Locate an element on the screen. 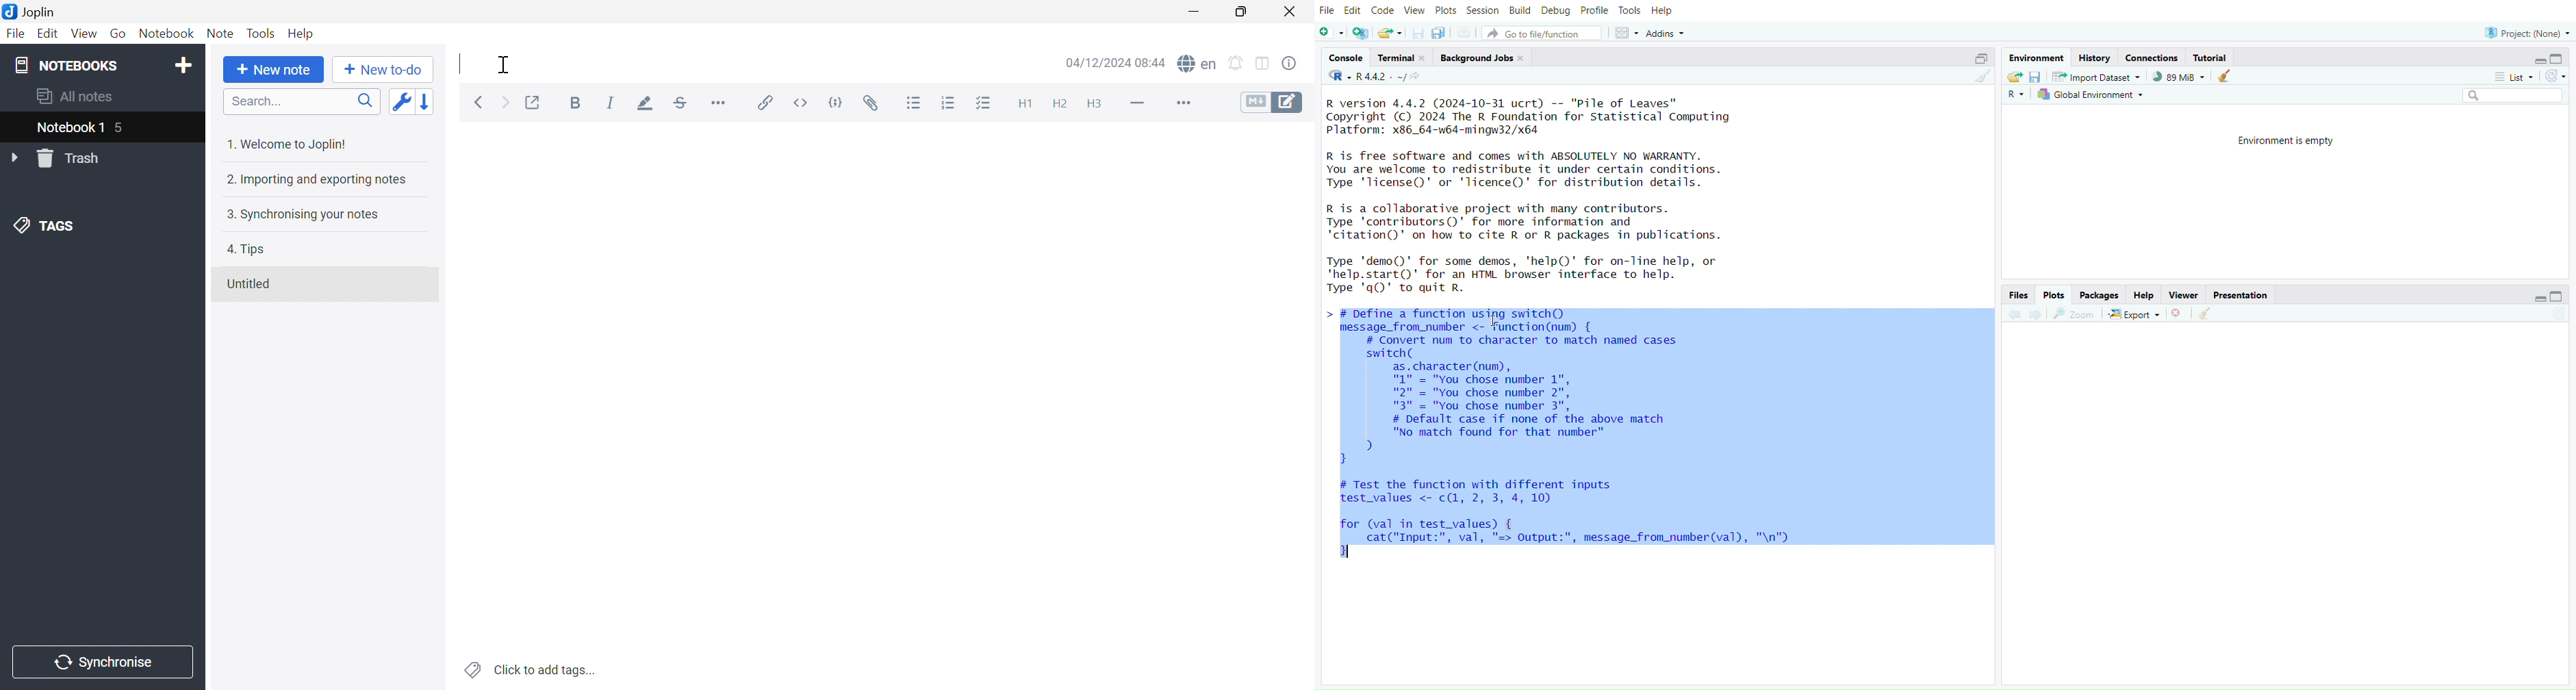 This screenshot has height=700, width=2576. Maximize is located at coordinates (2560, 59).